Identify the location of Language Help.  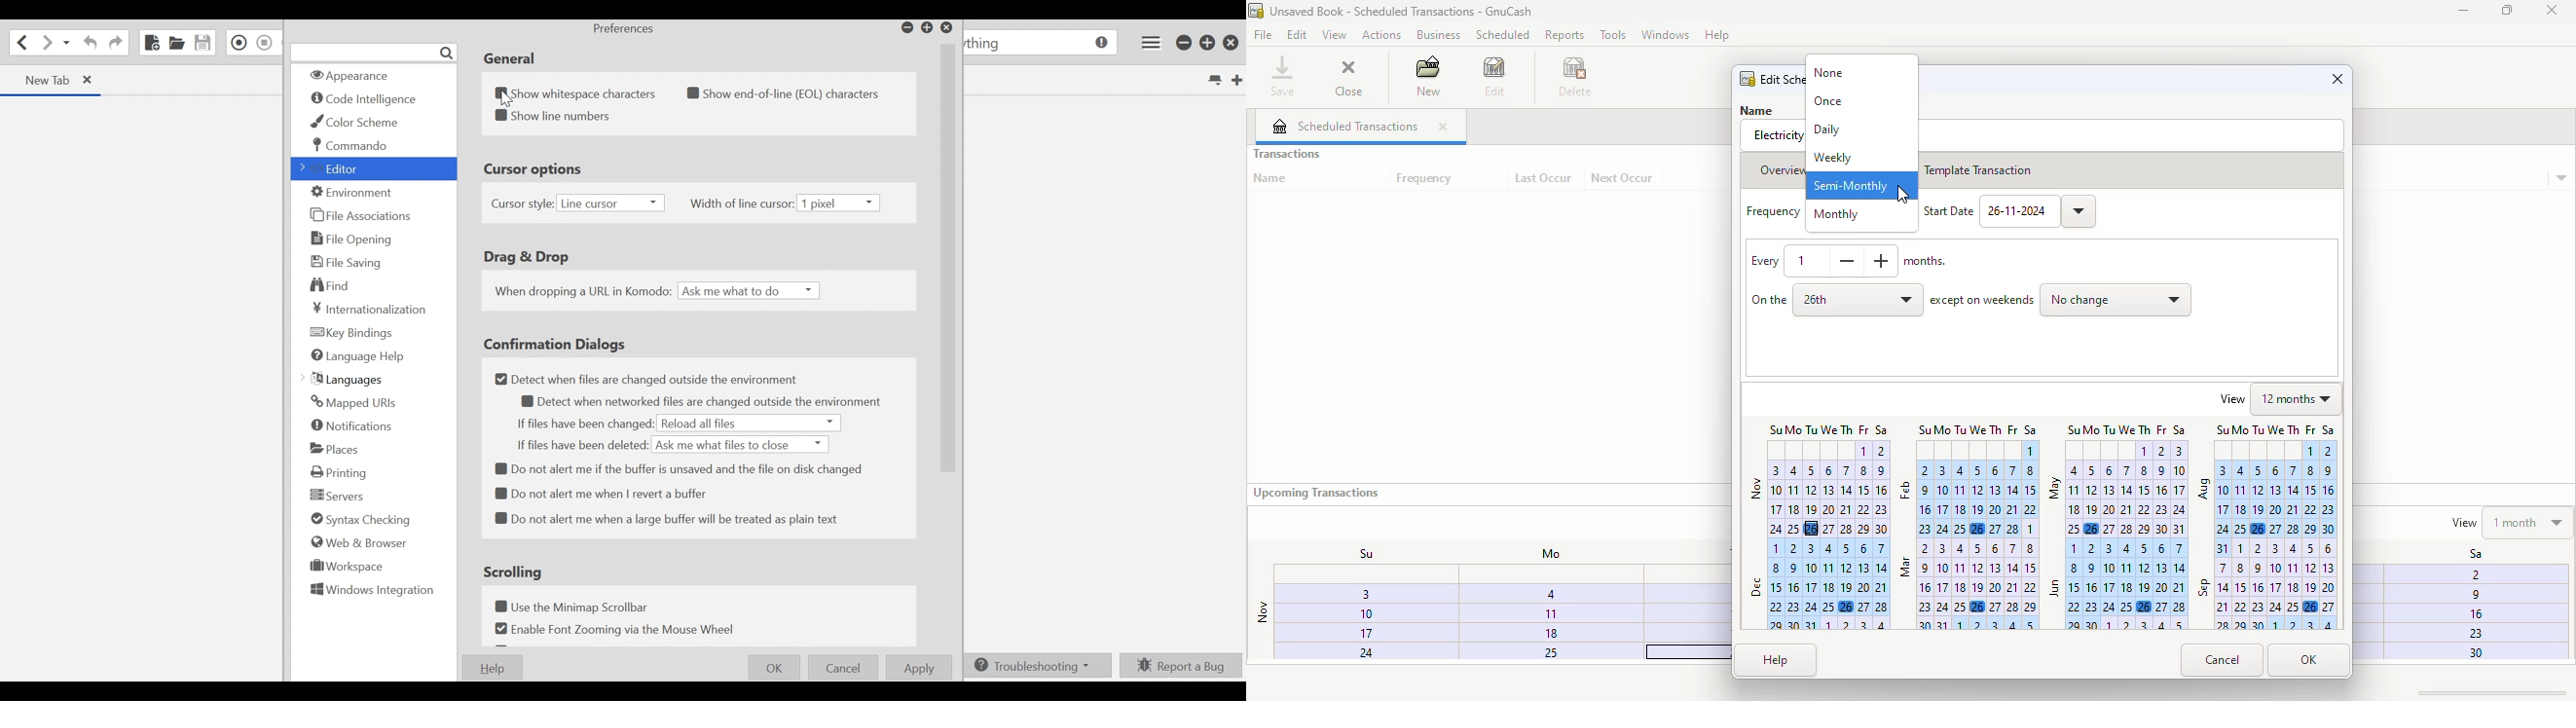
(358, 356).